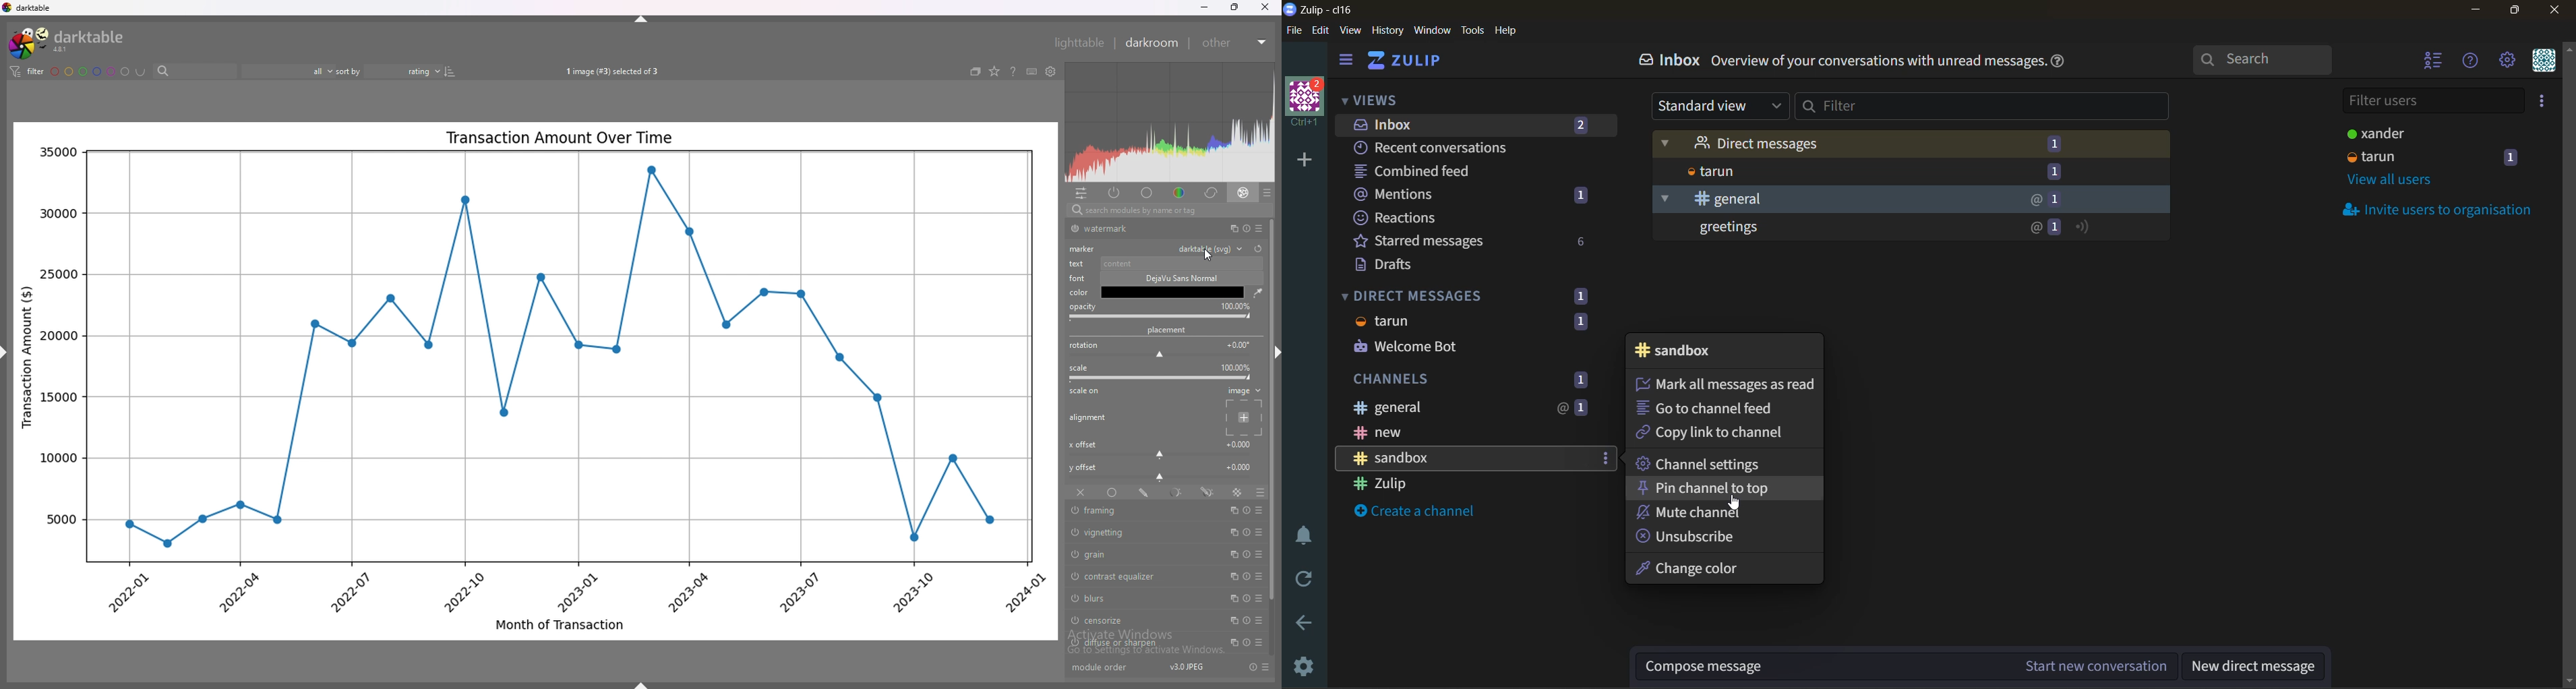 This screenshot has width=2576, height=700. Describe the element at coordinates (1073, 644) in the screenshot. I see `switch off` at that location.